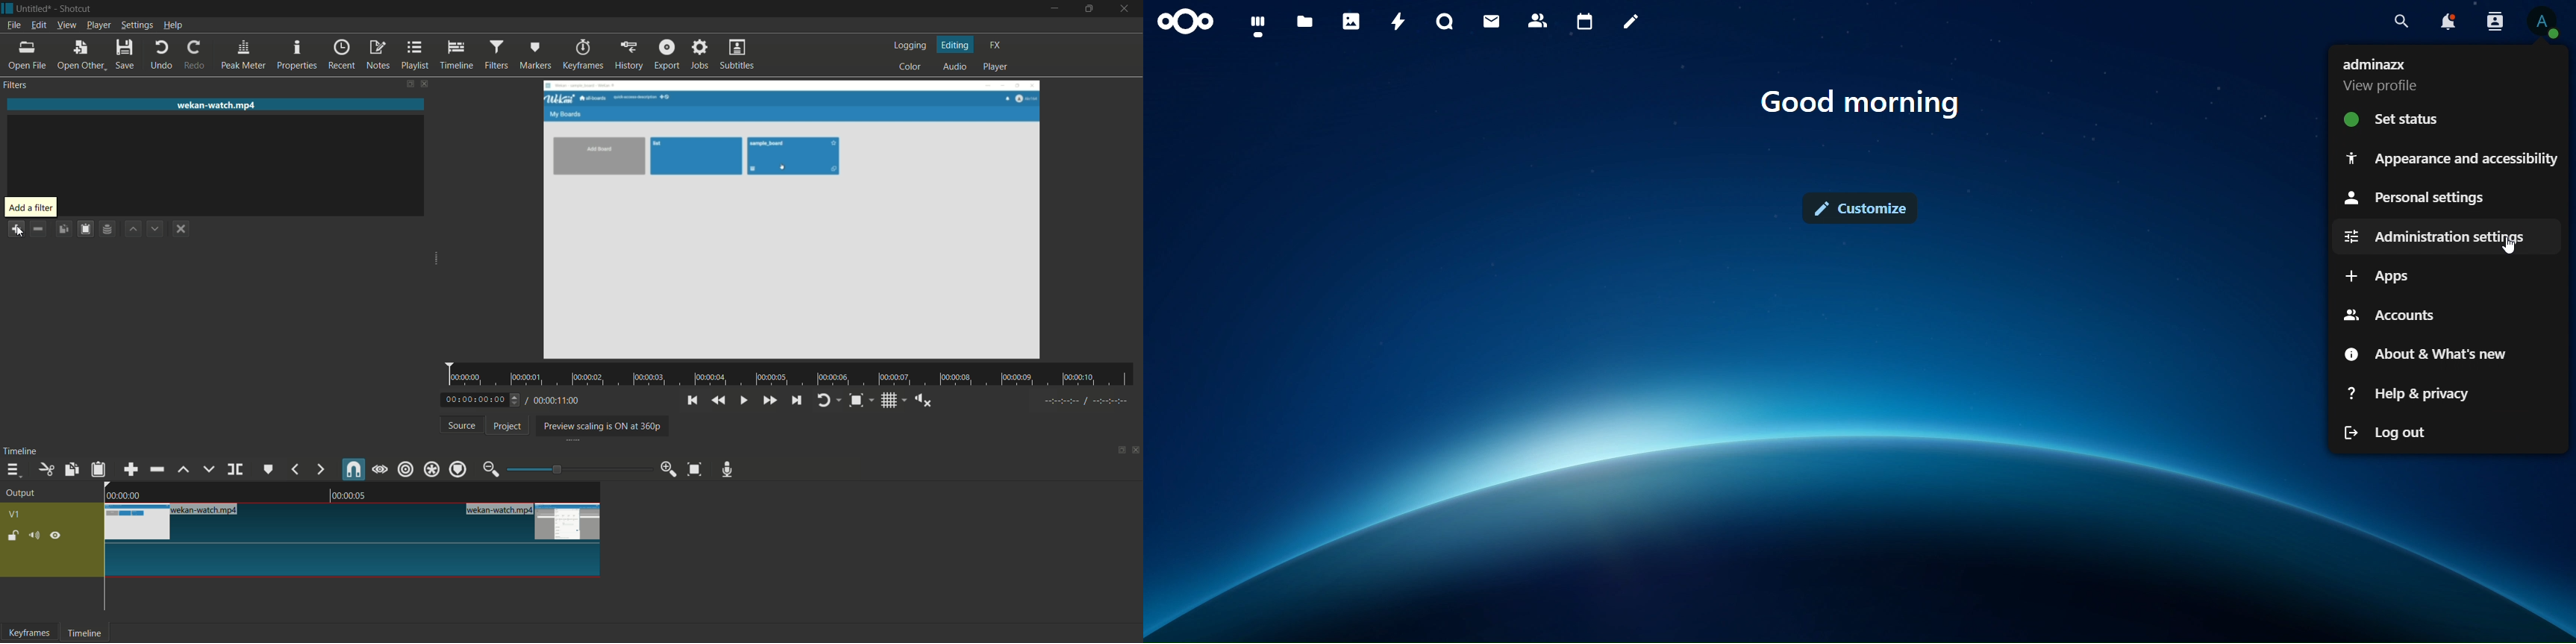 The width and height of the screenshot is (2576, 644). Describe the element at coordinates (2511, 249) in the screenshot. I see `cursor` at that location.